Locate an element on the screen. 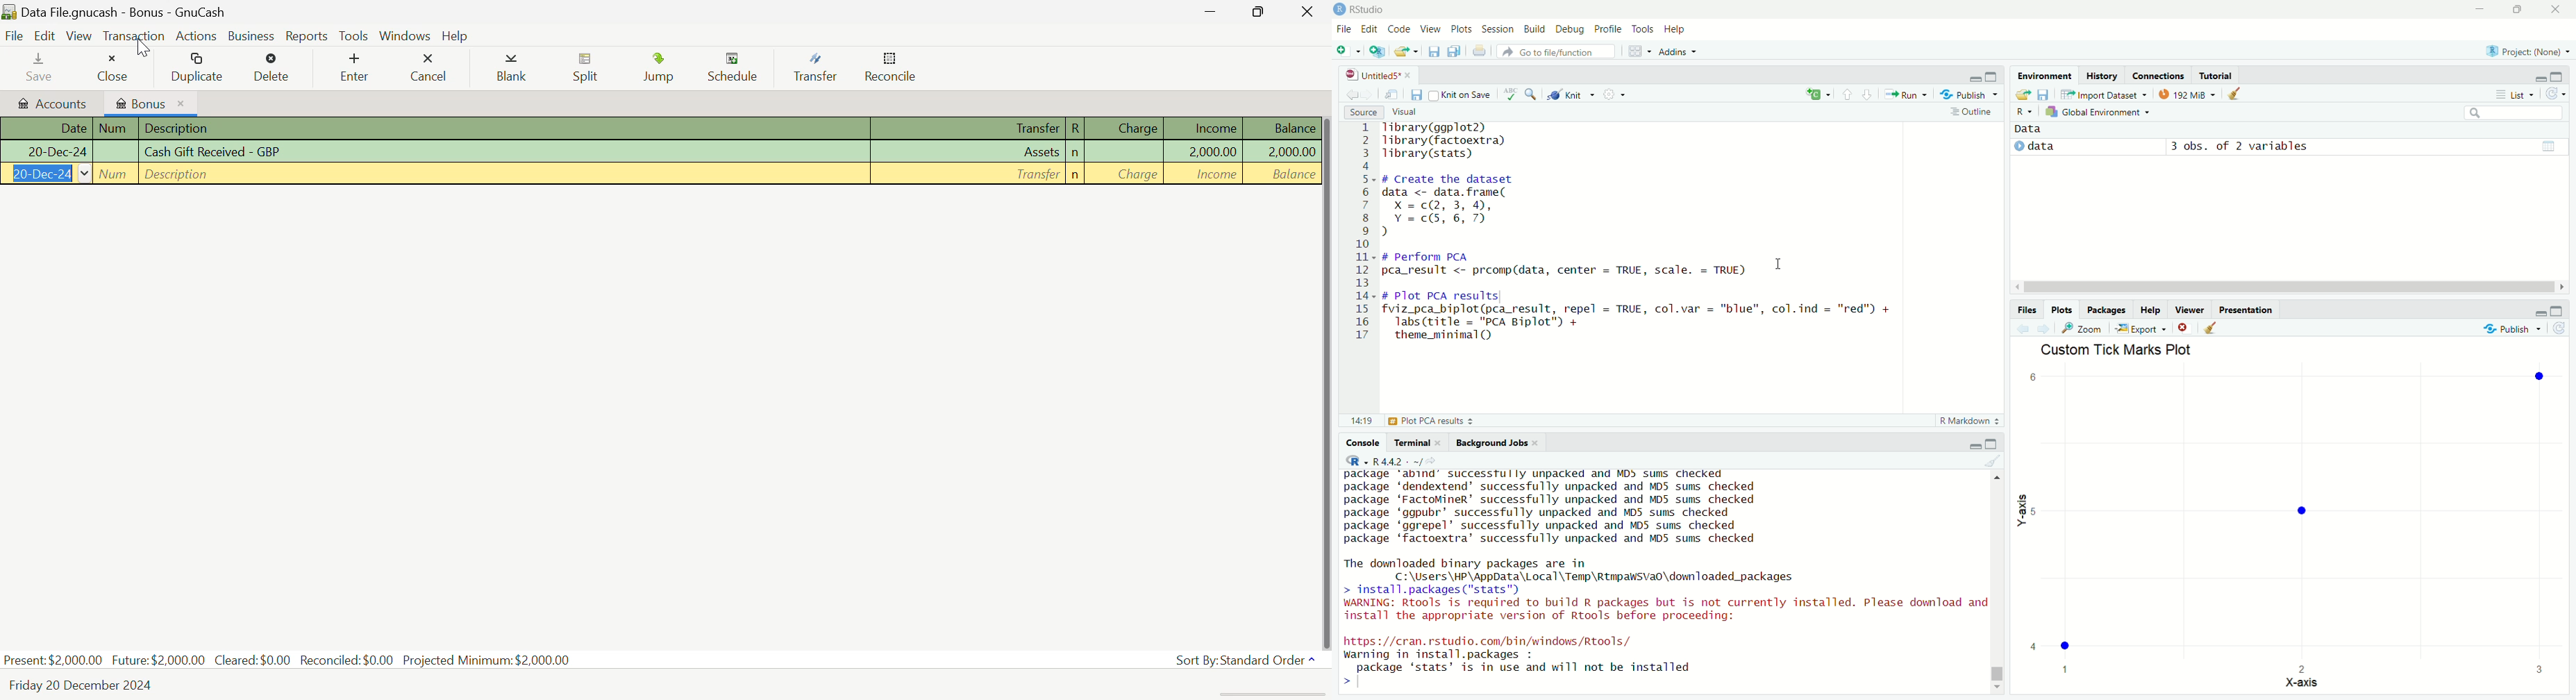  clear all objects is located at coordinates (2235, 92).